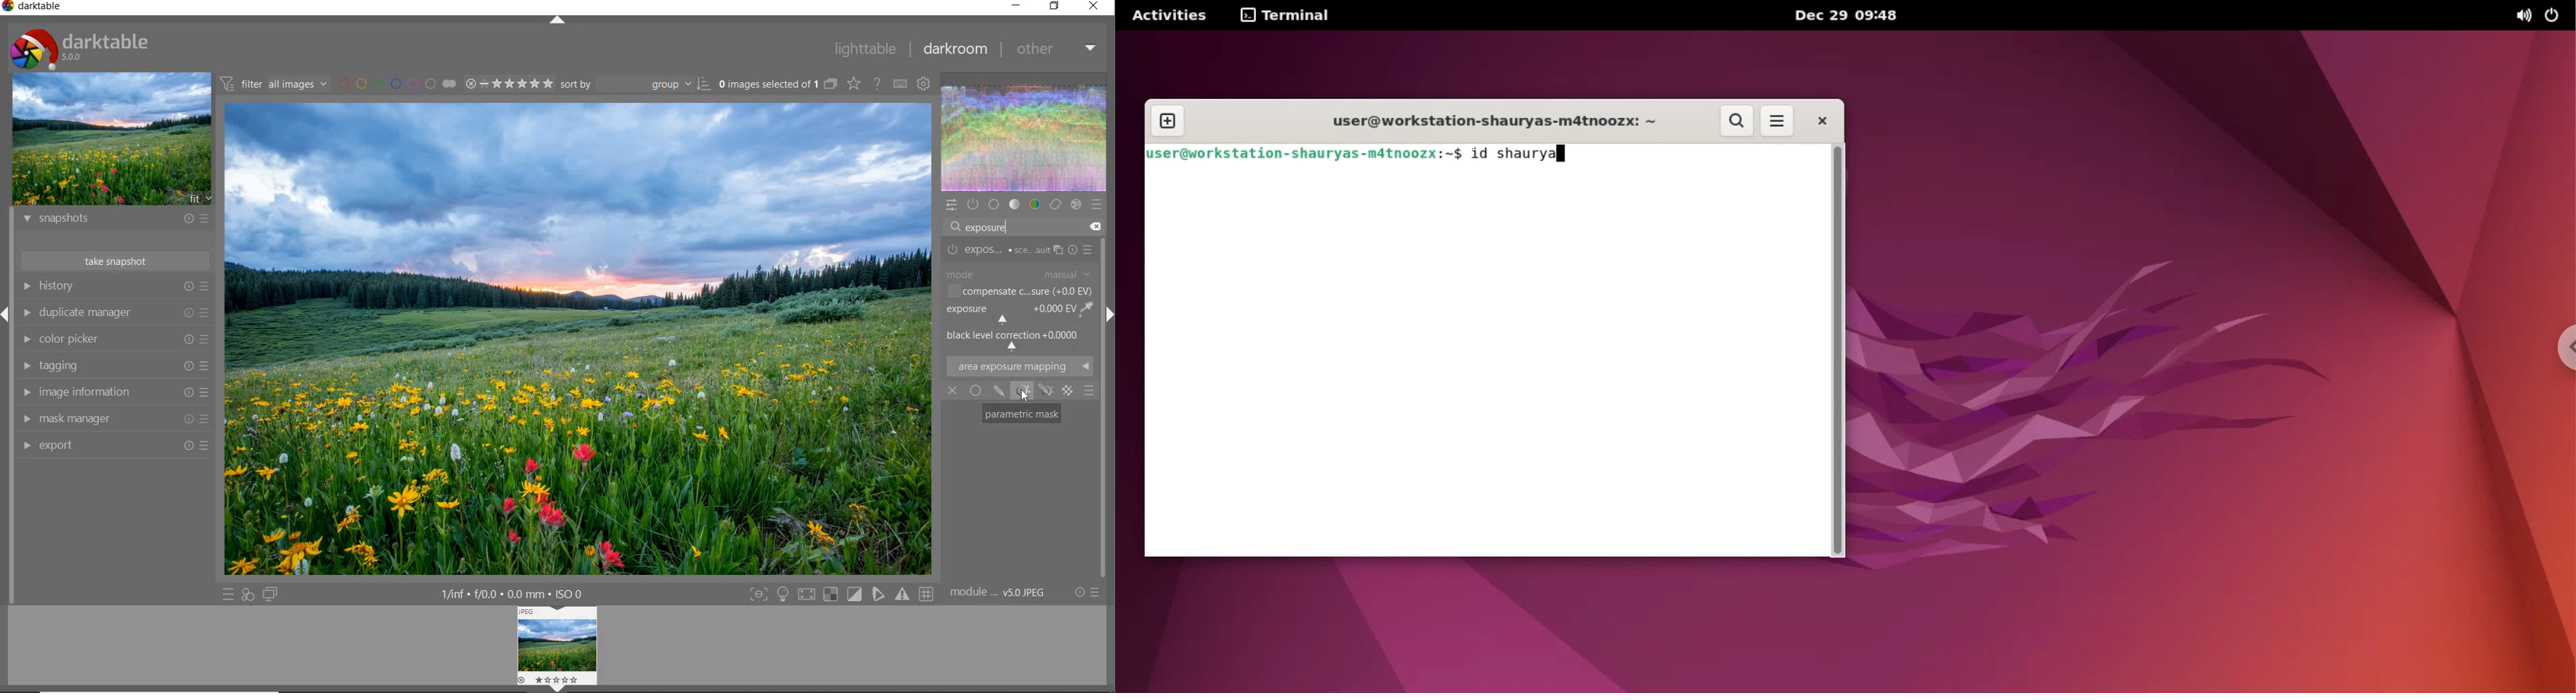 Image resolution: width=2576 pixels, height=700 pixels. Describe the element at coordinates (842, 595) in the screenshot. I see `toggle modes` at that location.